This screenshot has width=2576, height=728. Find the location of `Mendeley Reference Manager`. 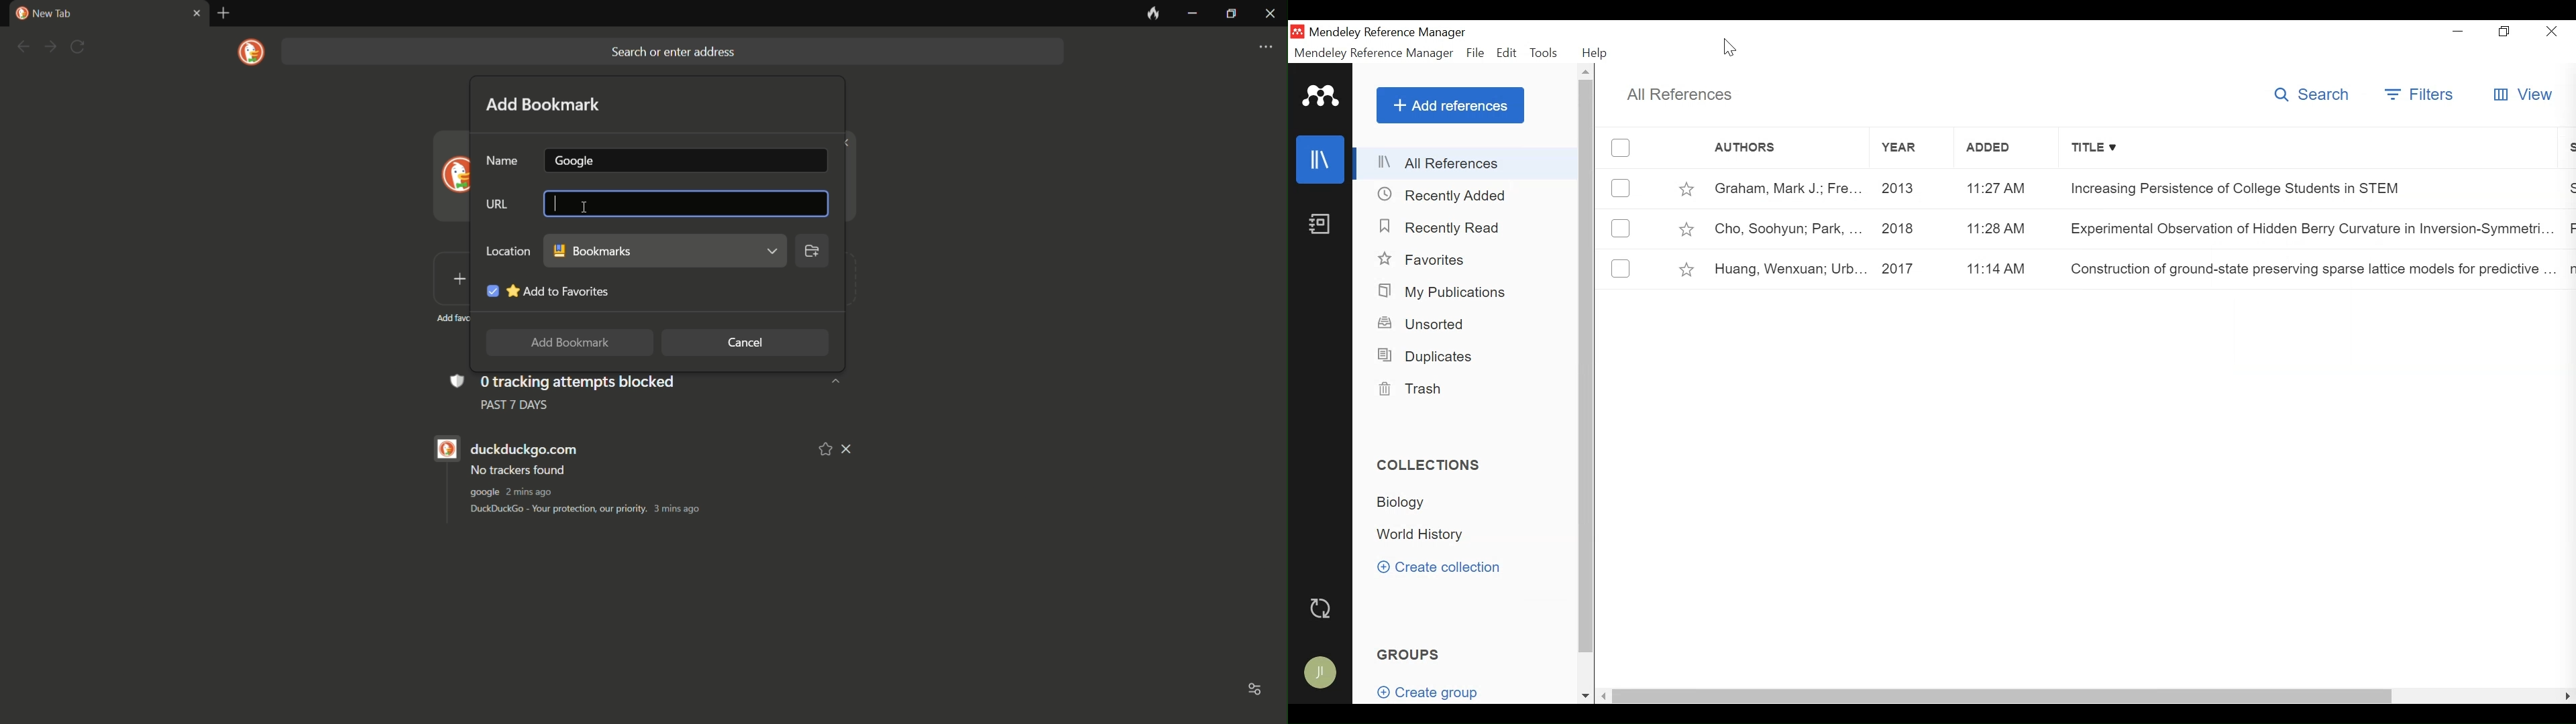

Mendeley Reference Manager is located at coordinates (1391, 33).